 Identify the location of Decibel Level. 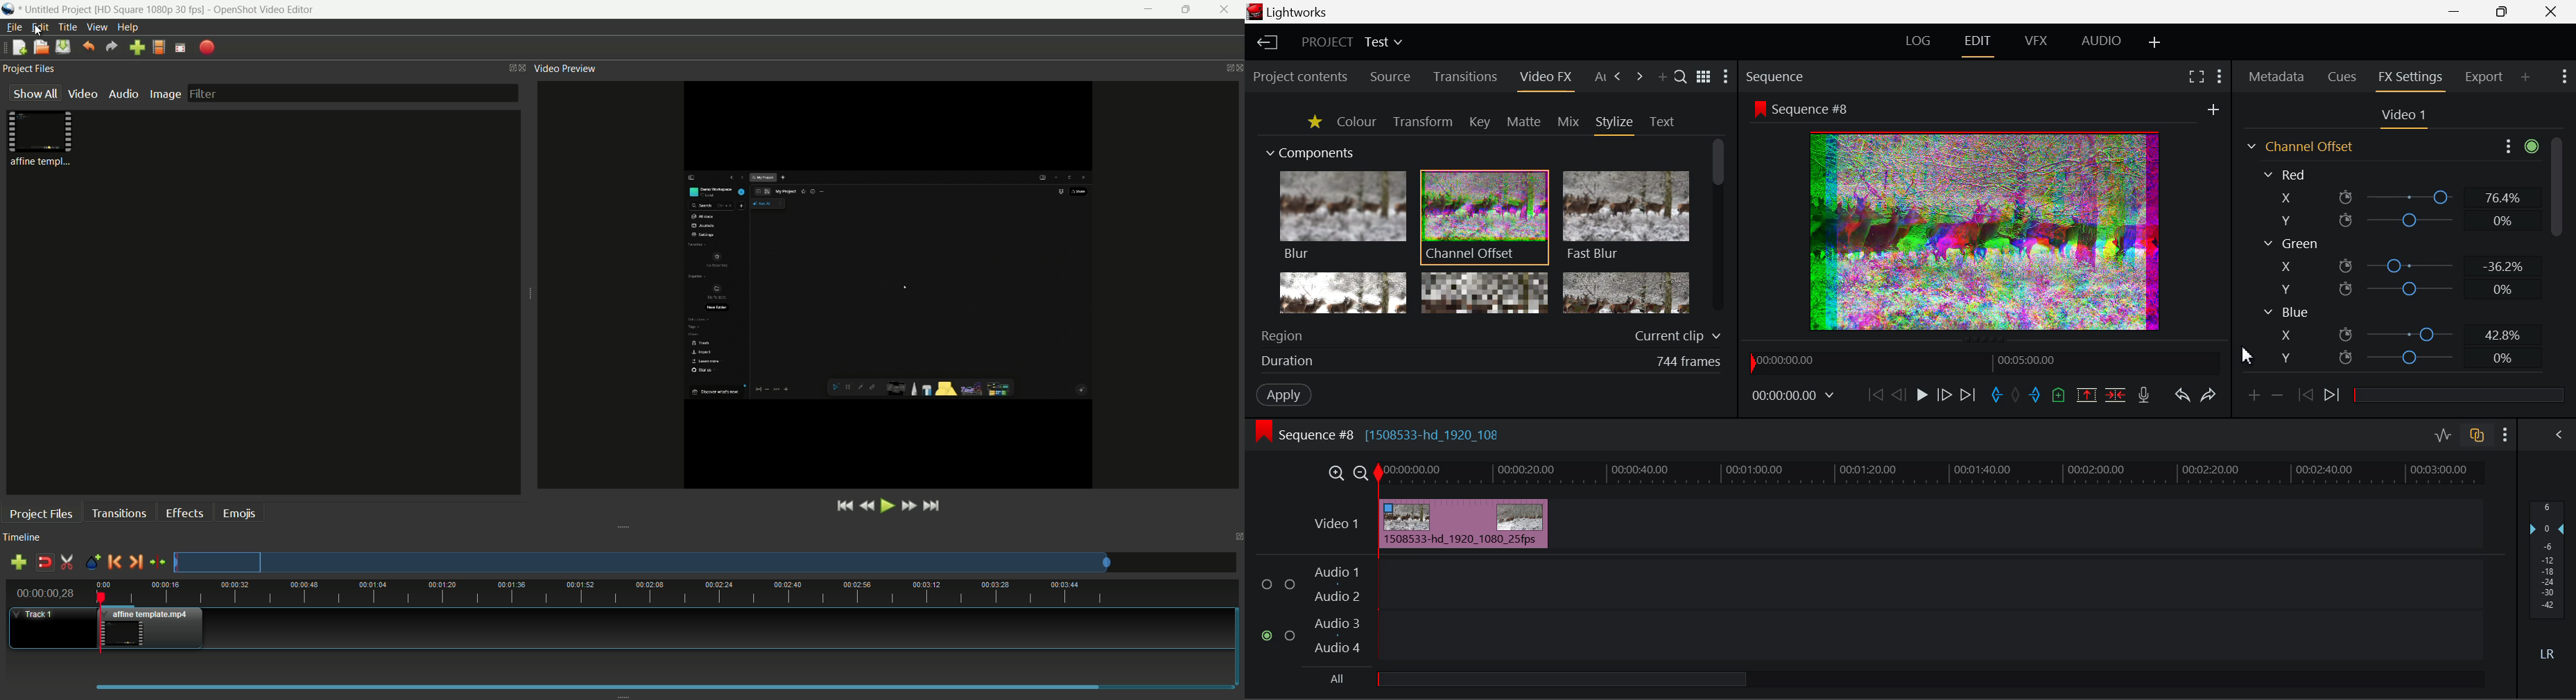
(2548, 579).